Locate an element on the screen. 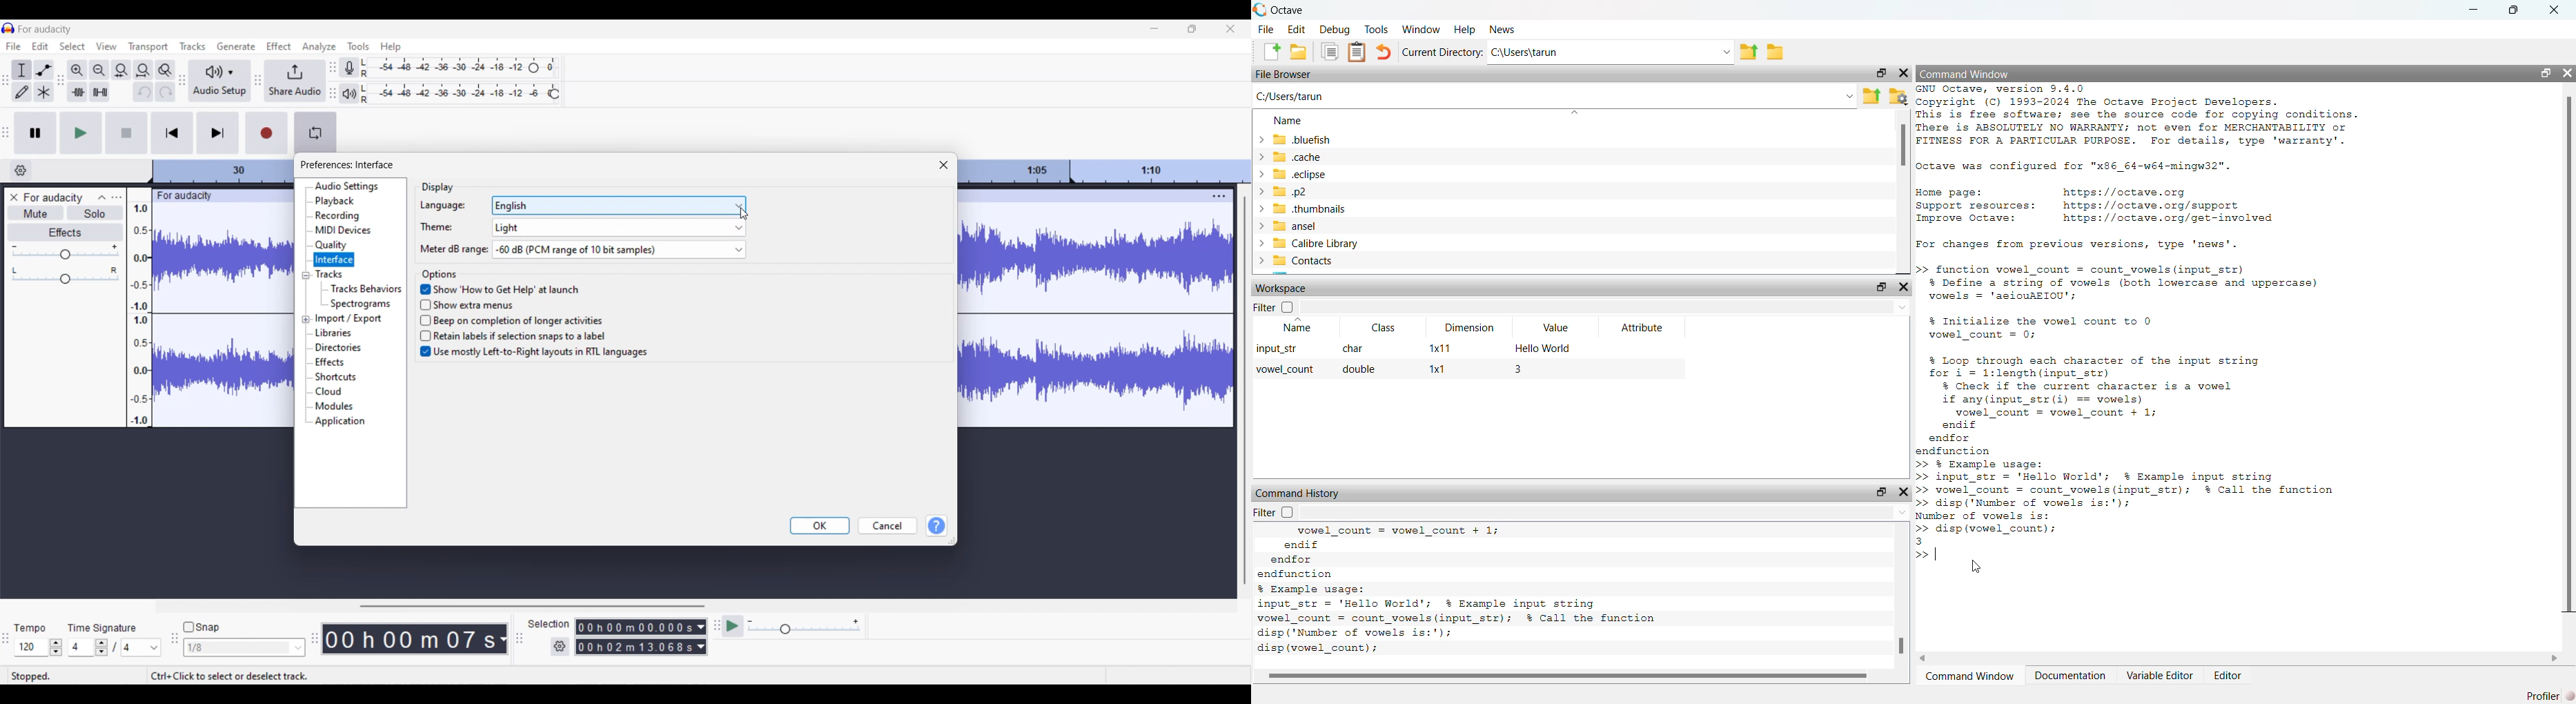 The width and height of the screenshot is (2576, 728). Cloud is located at coordinates (329, 391).